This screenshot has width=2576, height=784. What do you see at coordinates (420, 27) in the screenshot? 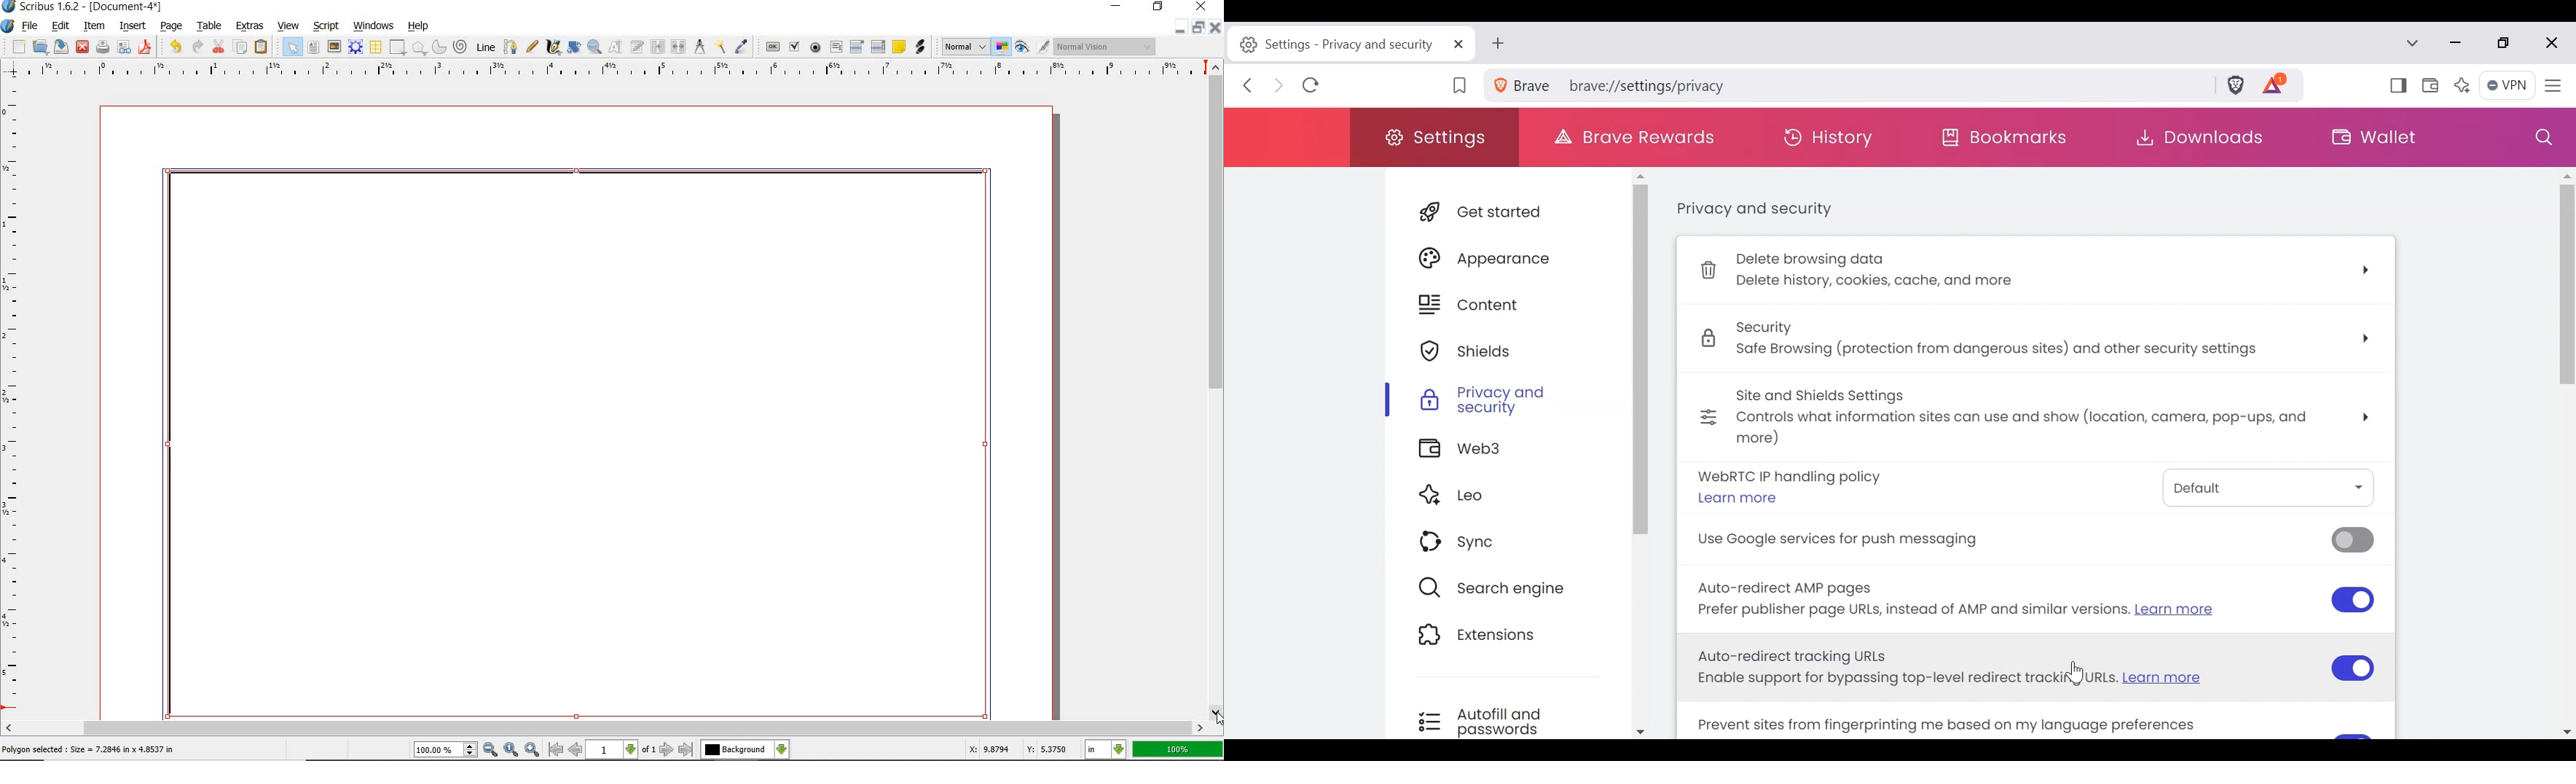
I see `help` at bounding box center [420, 27].